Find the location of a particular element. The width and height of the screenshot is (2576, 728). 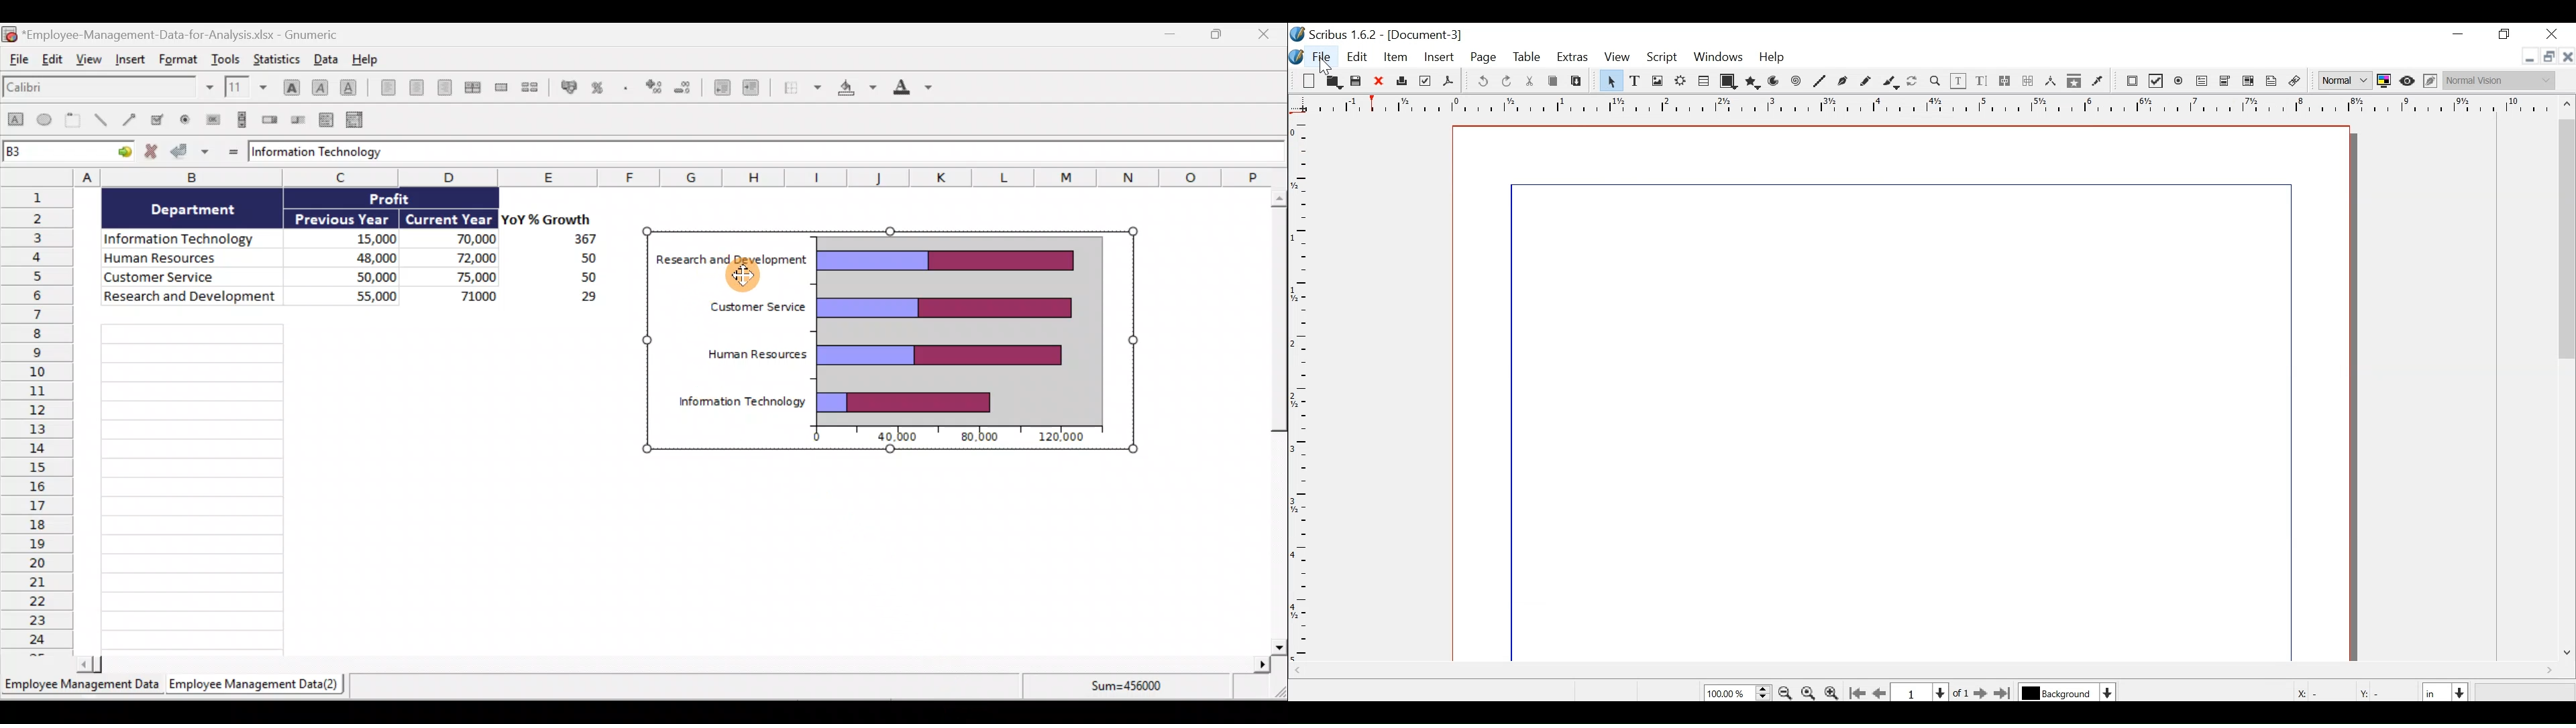

Undo  is located at coordinates (1484, 82).